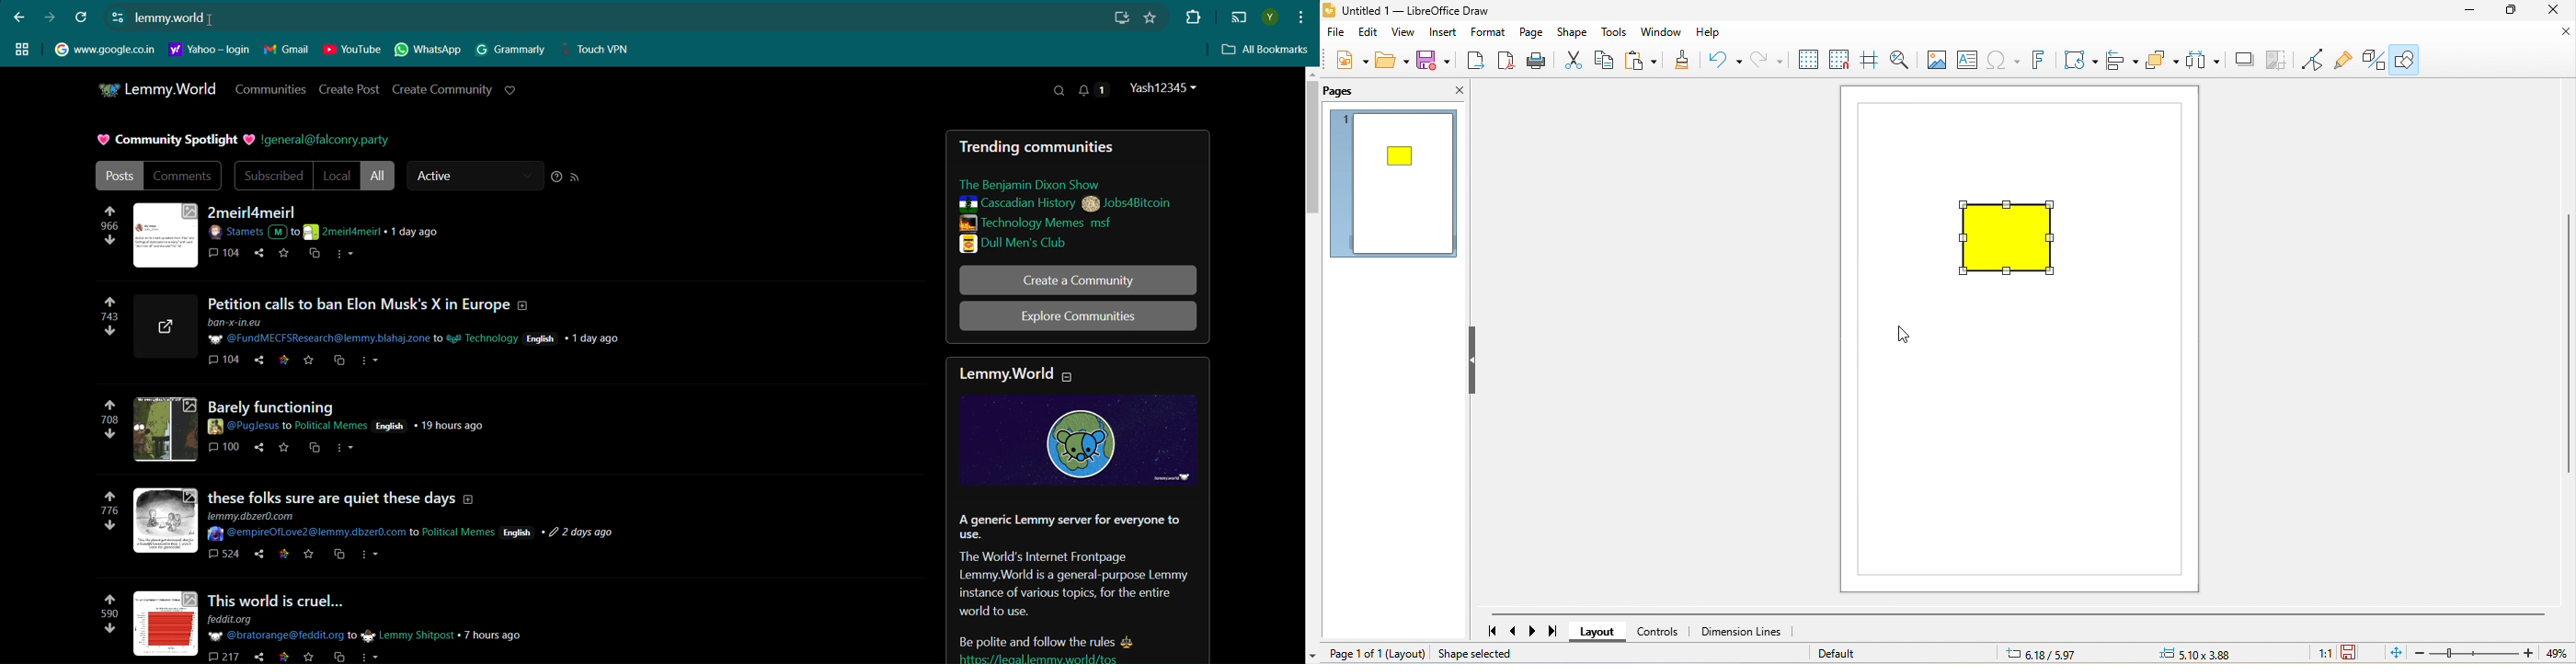 The height and width of the screenshot is (672, 2576). Describe the element at coordinates (1600, 634) in the screenshot. I see `layout` at that location.